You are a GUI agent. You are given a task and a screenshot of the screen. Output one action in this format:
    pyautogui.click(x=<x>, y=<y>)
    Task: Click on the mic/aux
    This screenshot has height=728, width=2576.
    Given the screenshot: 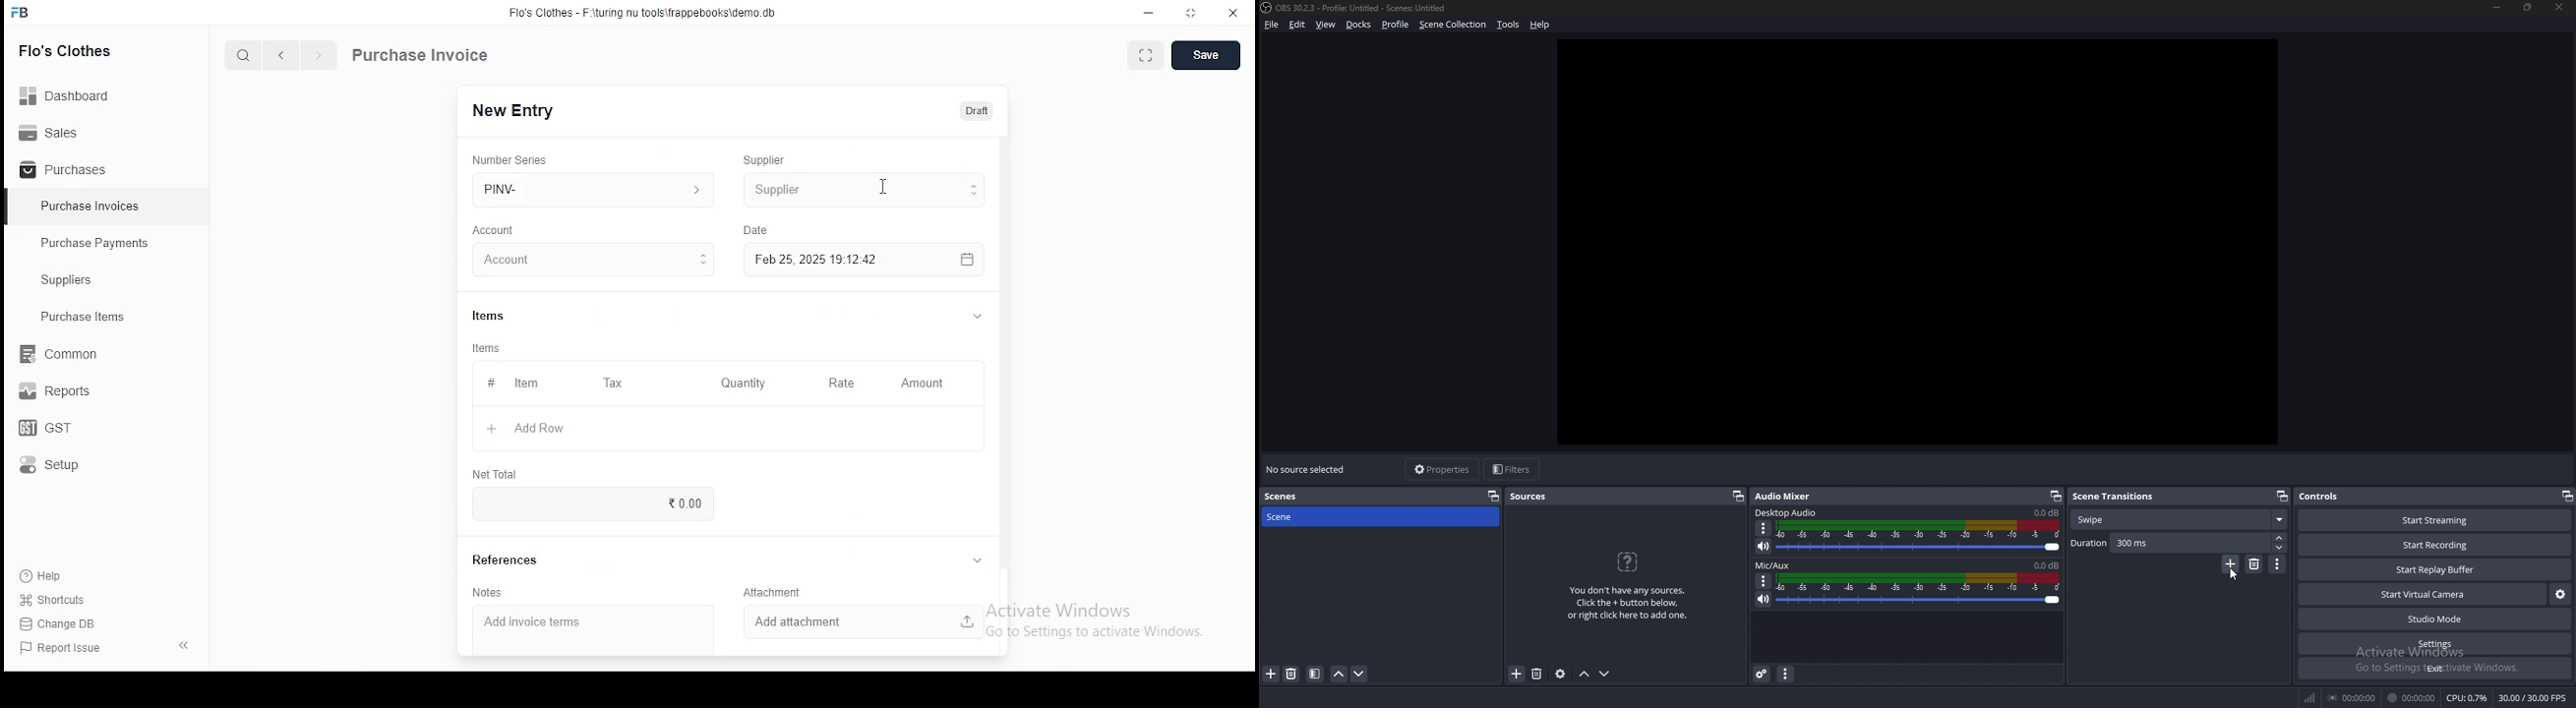 What is the action you would take?
    pyautogui.click(x=1776, y=564)
    